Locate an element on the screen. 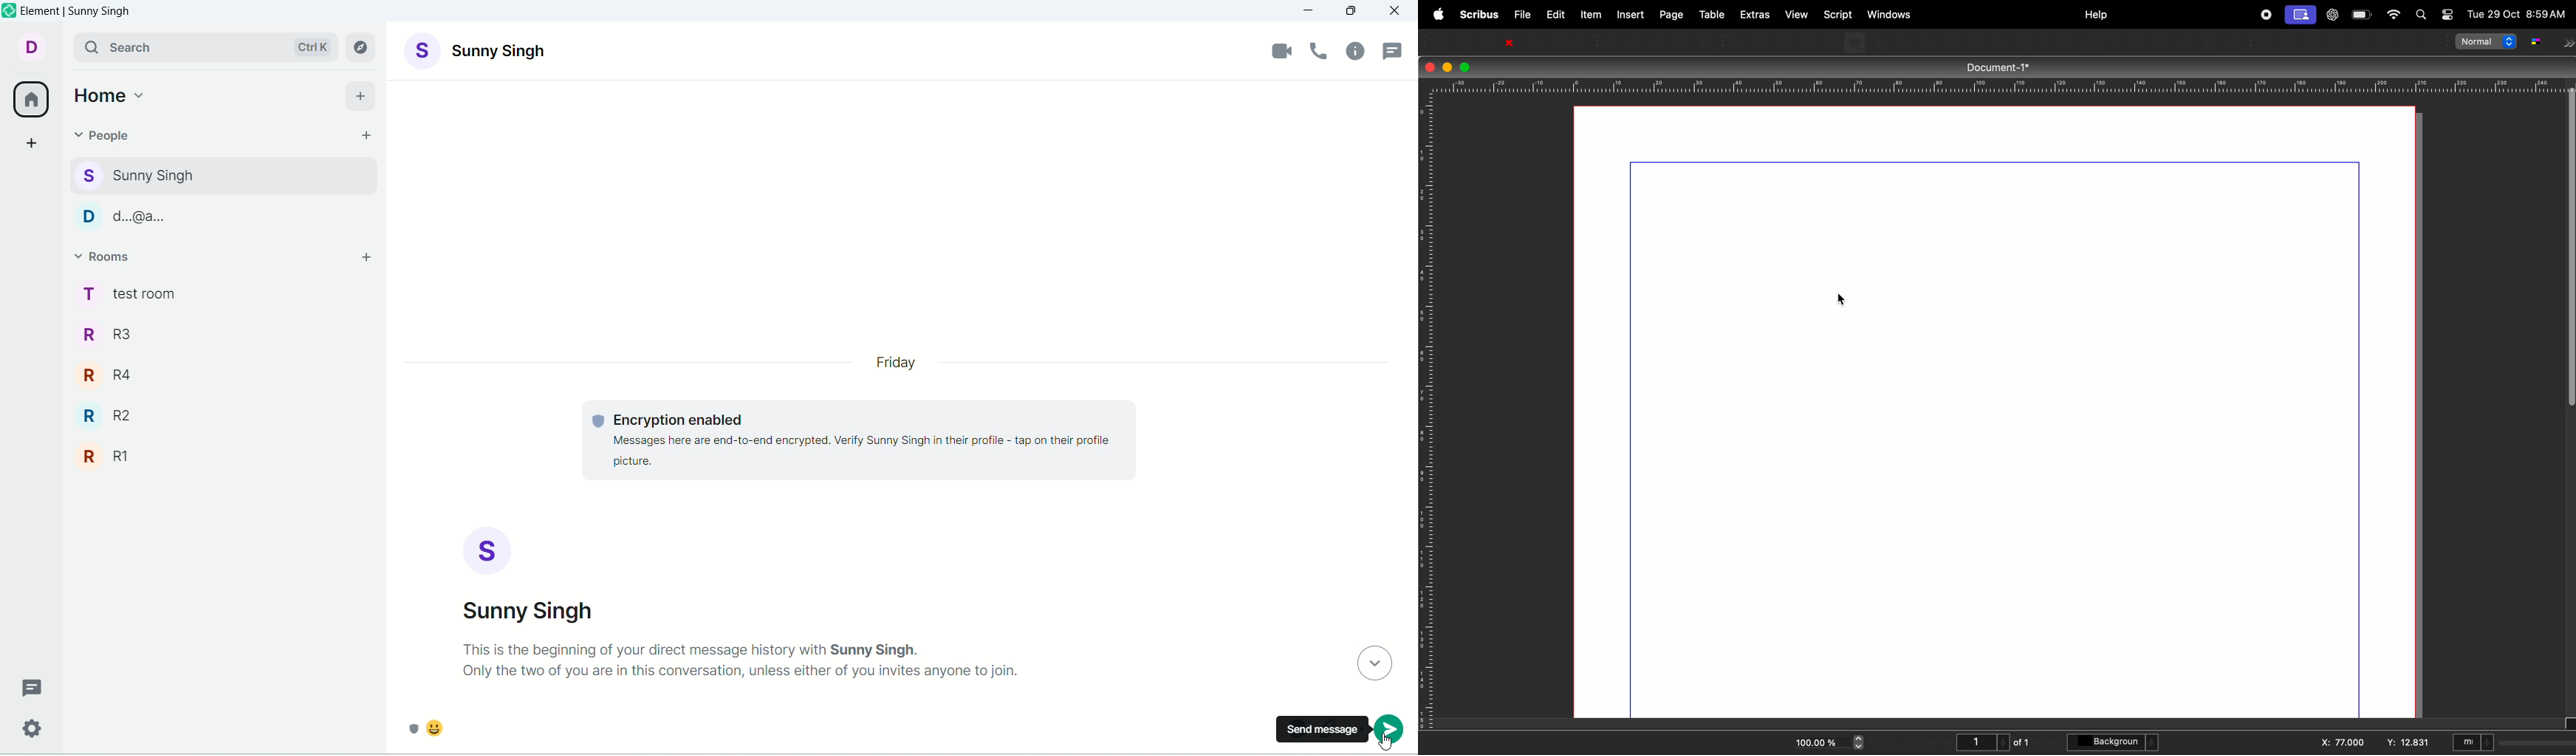 This screenshot has height=756, width=2576. apple menu is located at coordinates (1437, 13).